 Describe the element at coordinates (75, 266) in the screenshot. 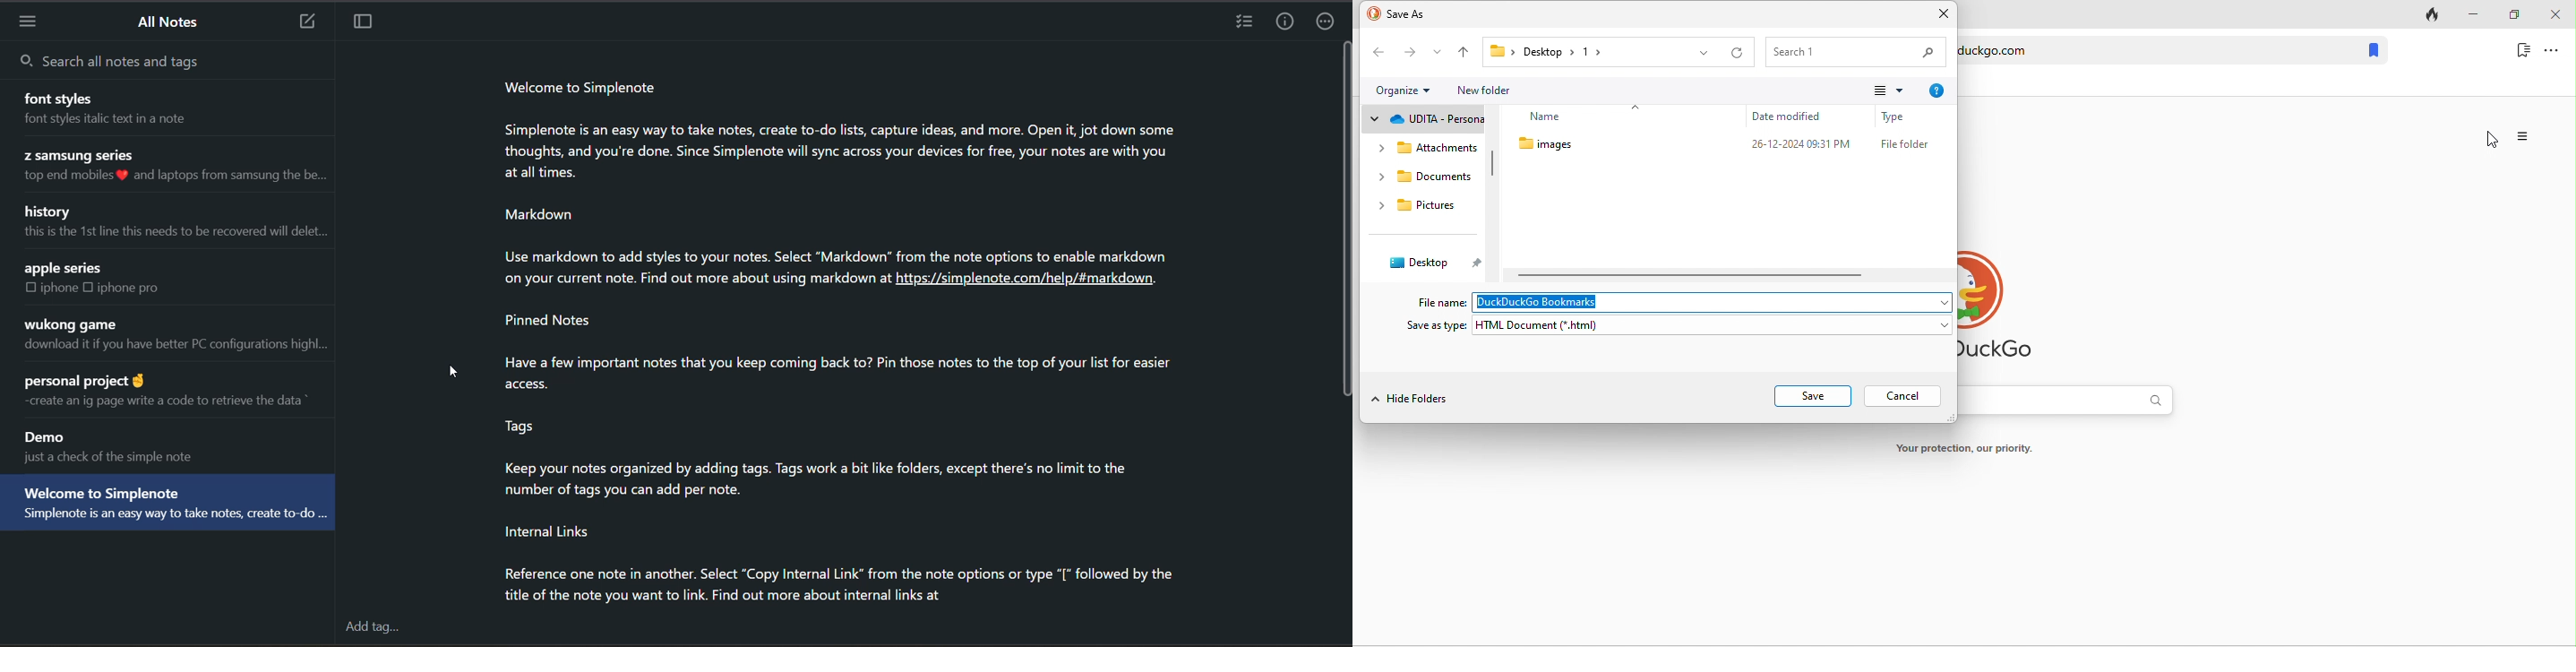

I see `apple series` at that location.